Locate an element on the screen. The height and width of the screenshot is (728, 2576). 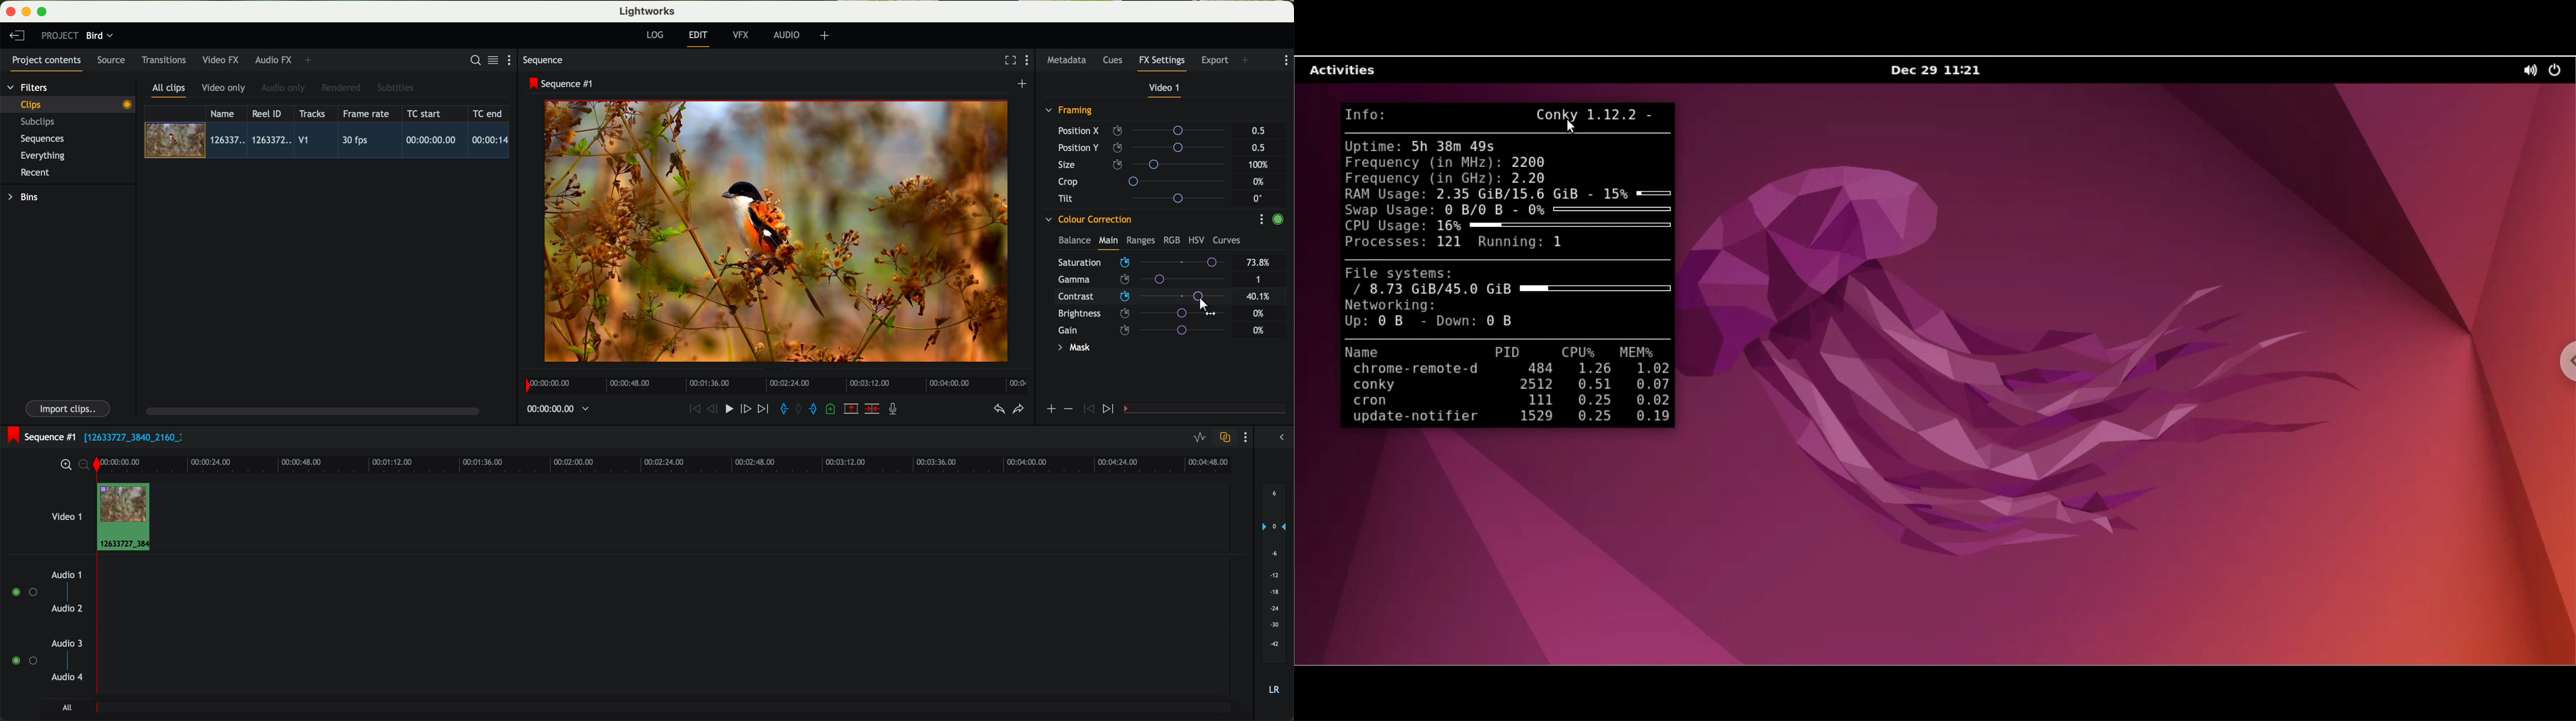
metadata is located at coordinates (1069, 61).